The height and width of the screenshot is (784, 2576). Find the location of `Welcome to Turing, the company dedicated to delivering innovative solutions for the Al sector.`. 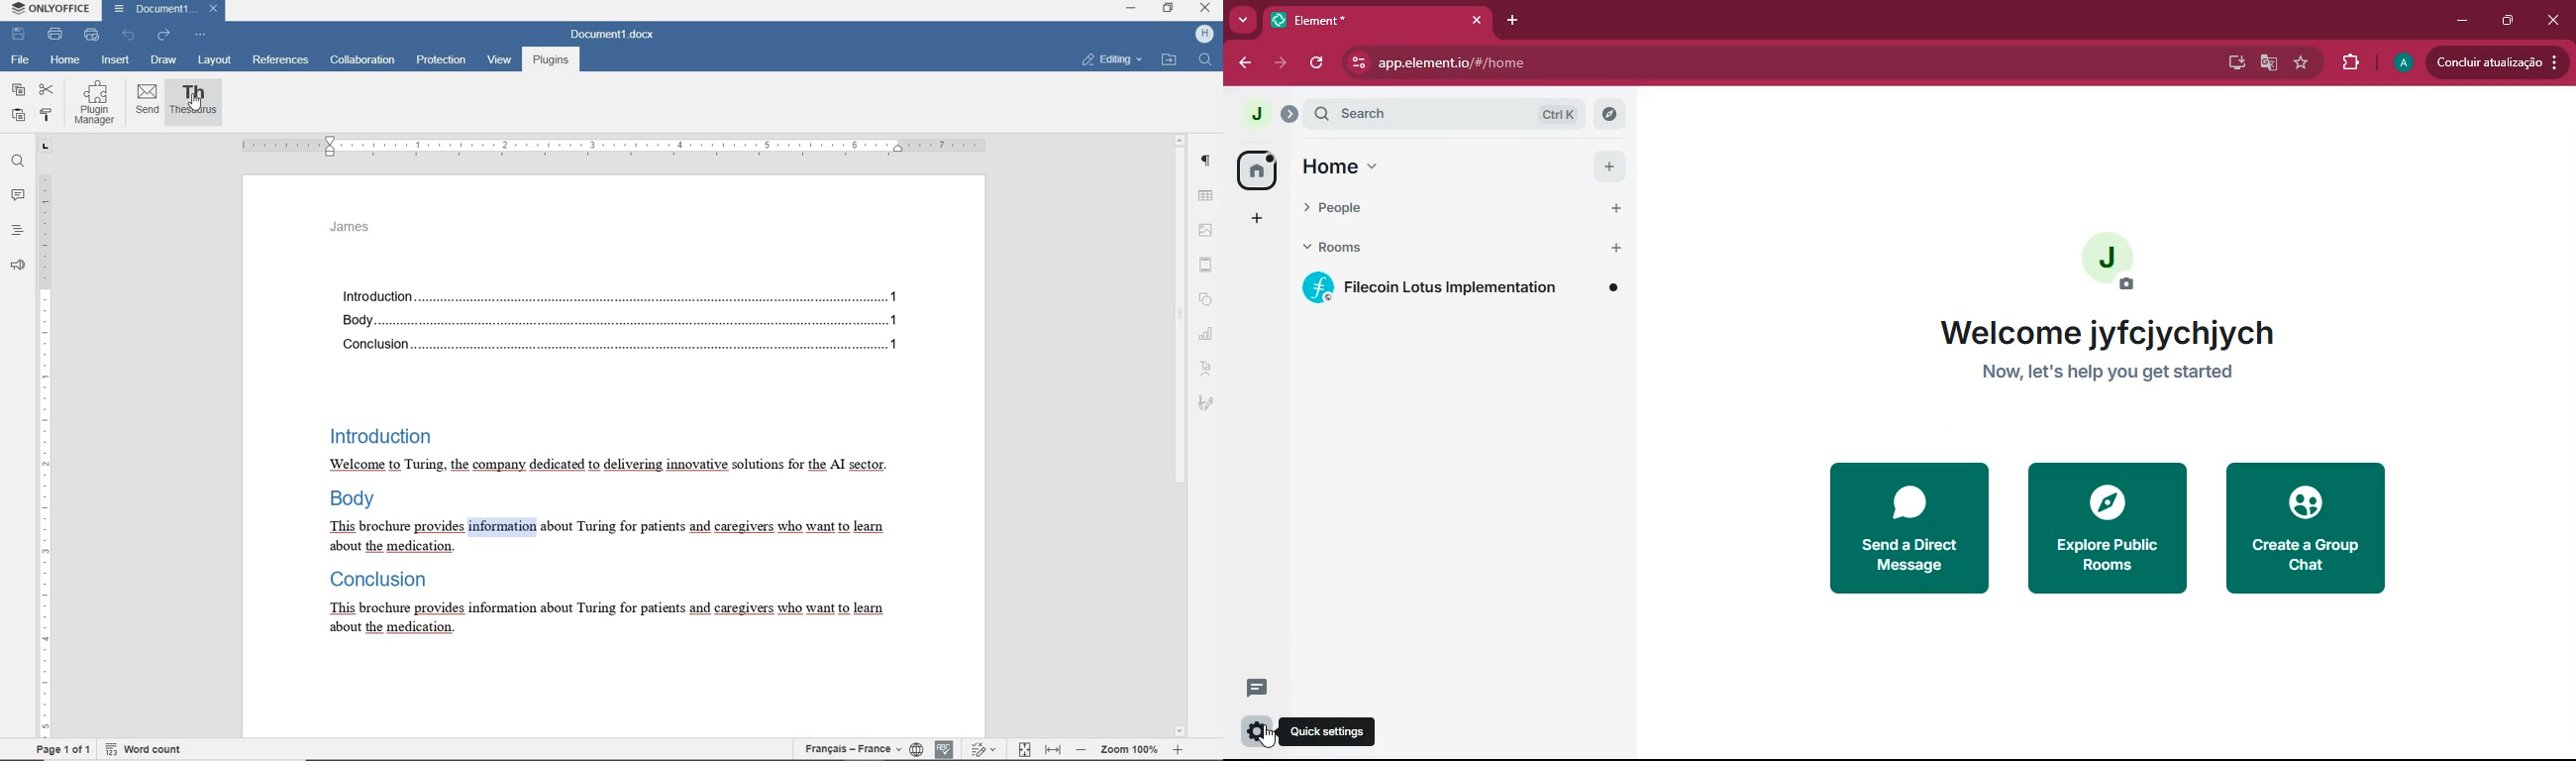

Welcome to Turing, the company dedicated to delivering innovative solutions for the Al sector. is located at coordinates (608, 466).